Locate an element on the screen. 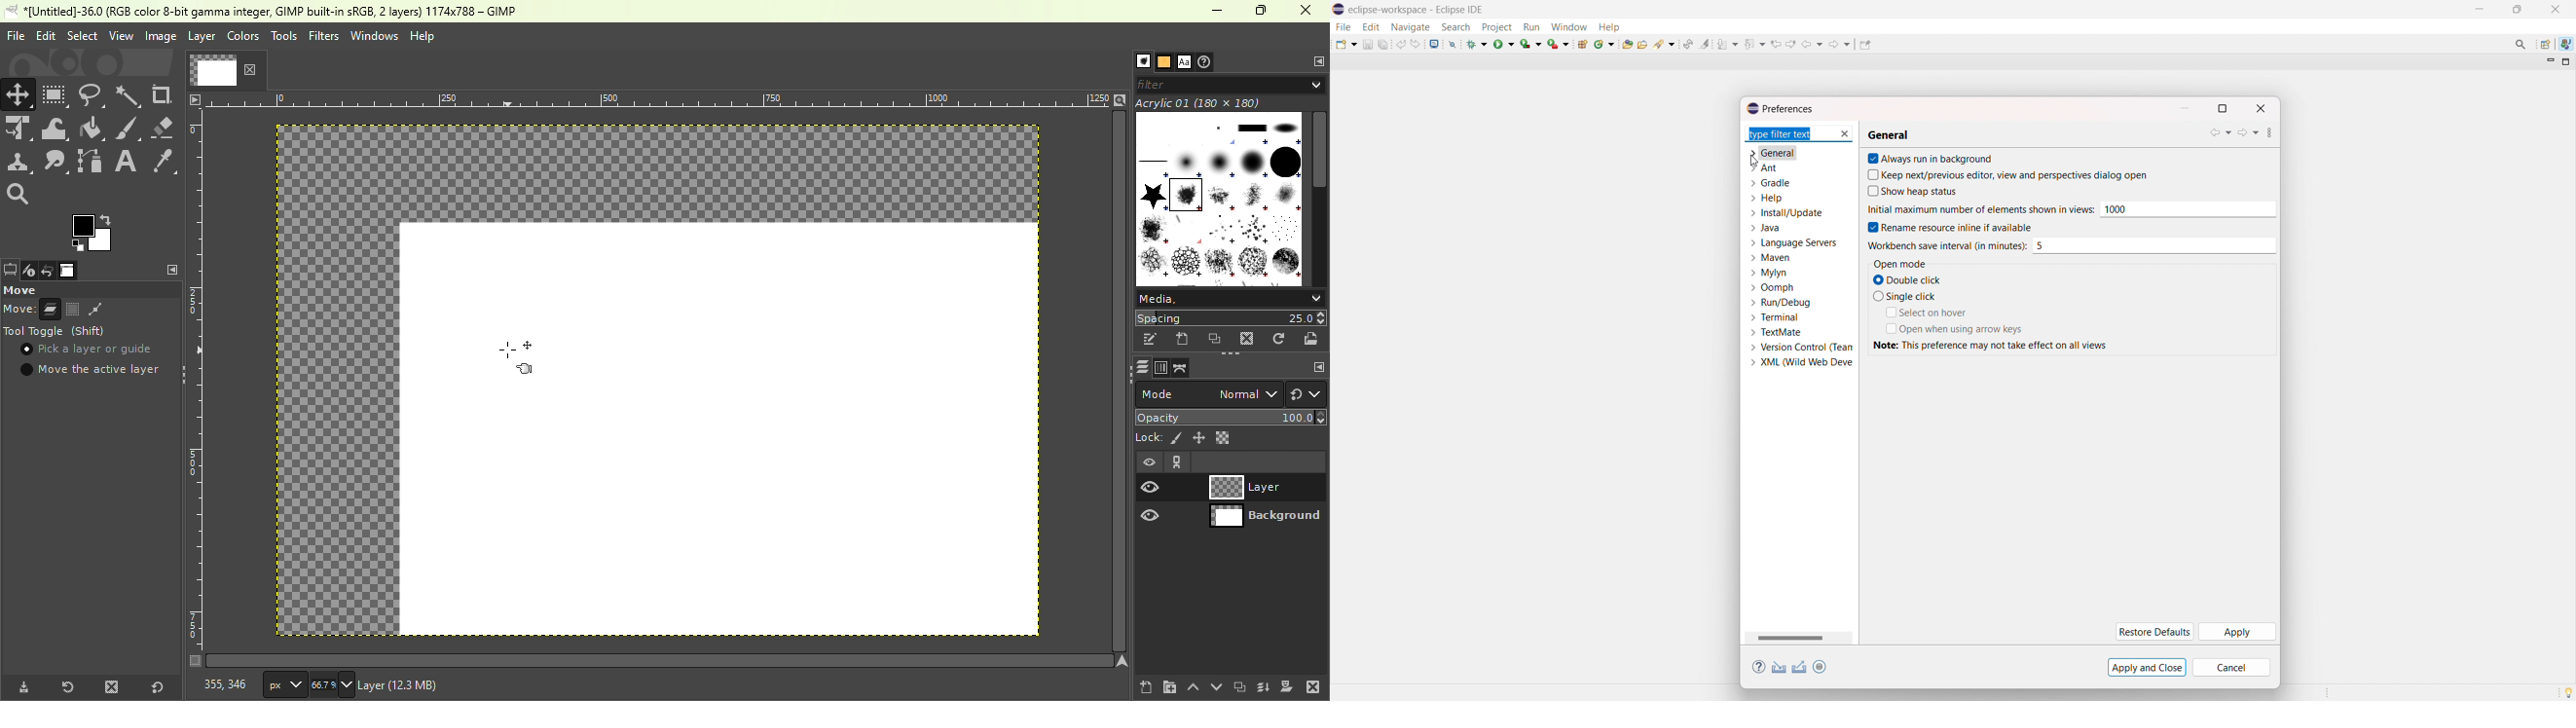 The height and width of the screenshot is (728, 2576). new java project is located at coordinates (1584, 44).